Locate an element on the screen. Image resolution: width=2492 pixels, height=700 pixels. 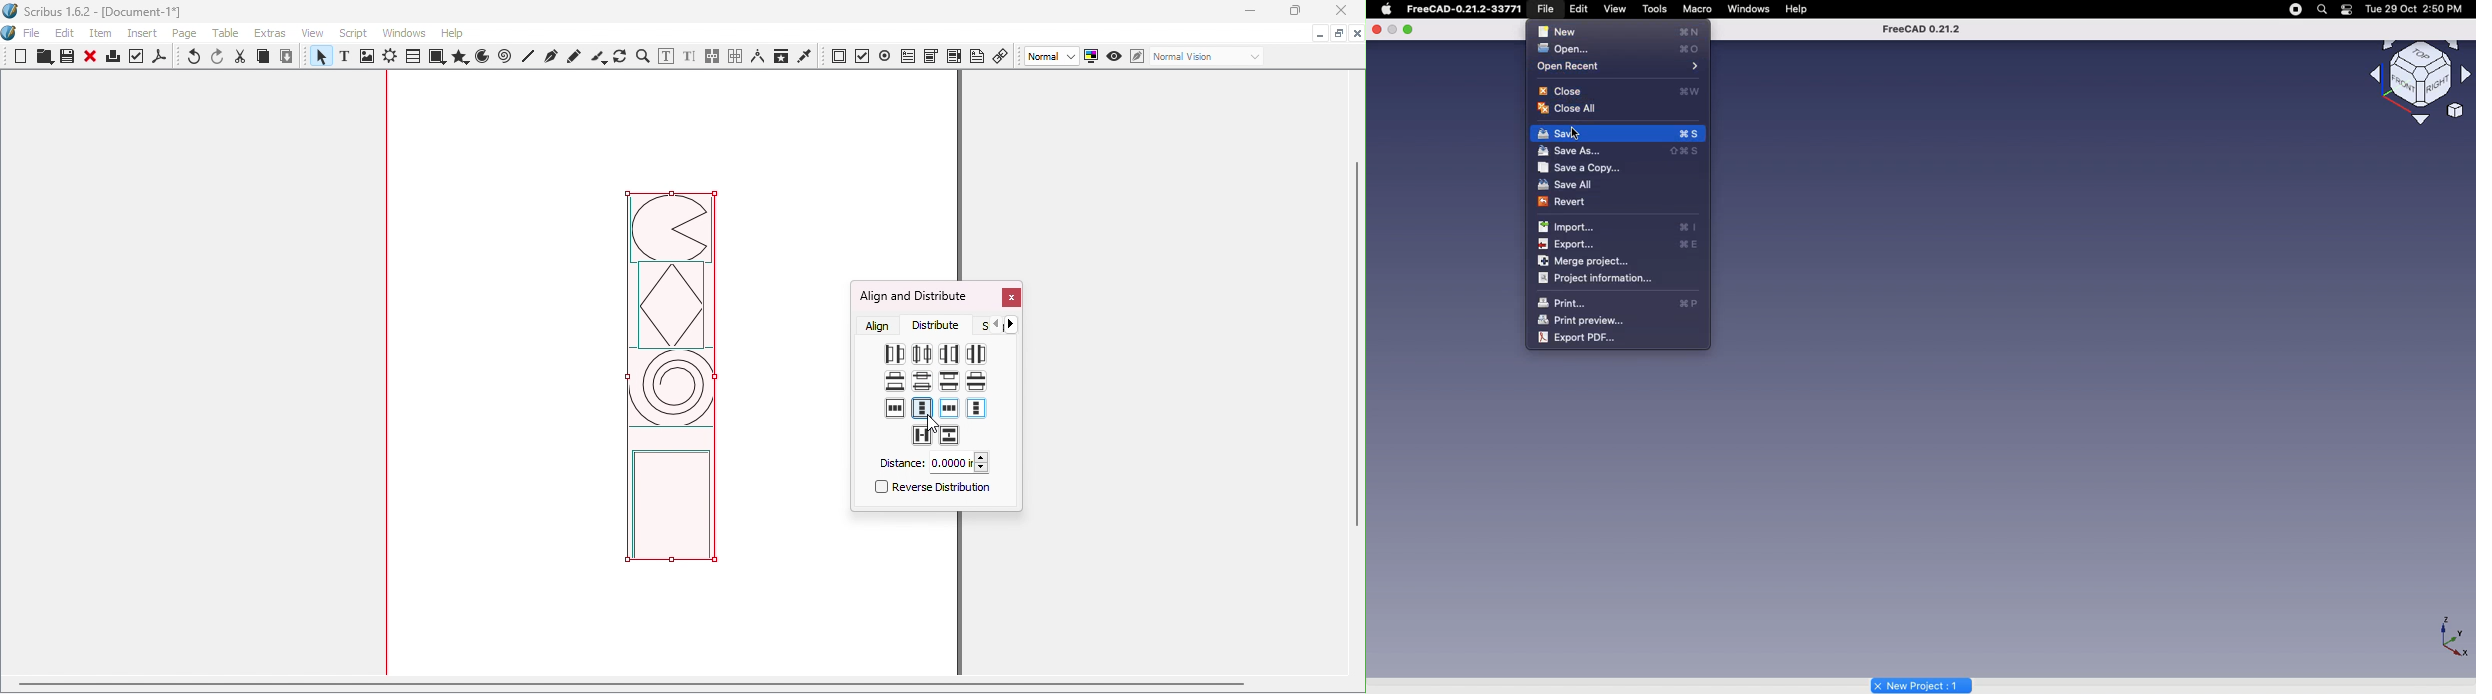
Make horizontal gaps between and sides of page equal is located at coordinates (896, 408).